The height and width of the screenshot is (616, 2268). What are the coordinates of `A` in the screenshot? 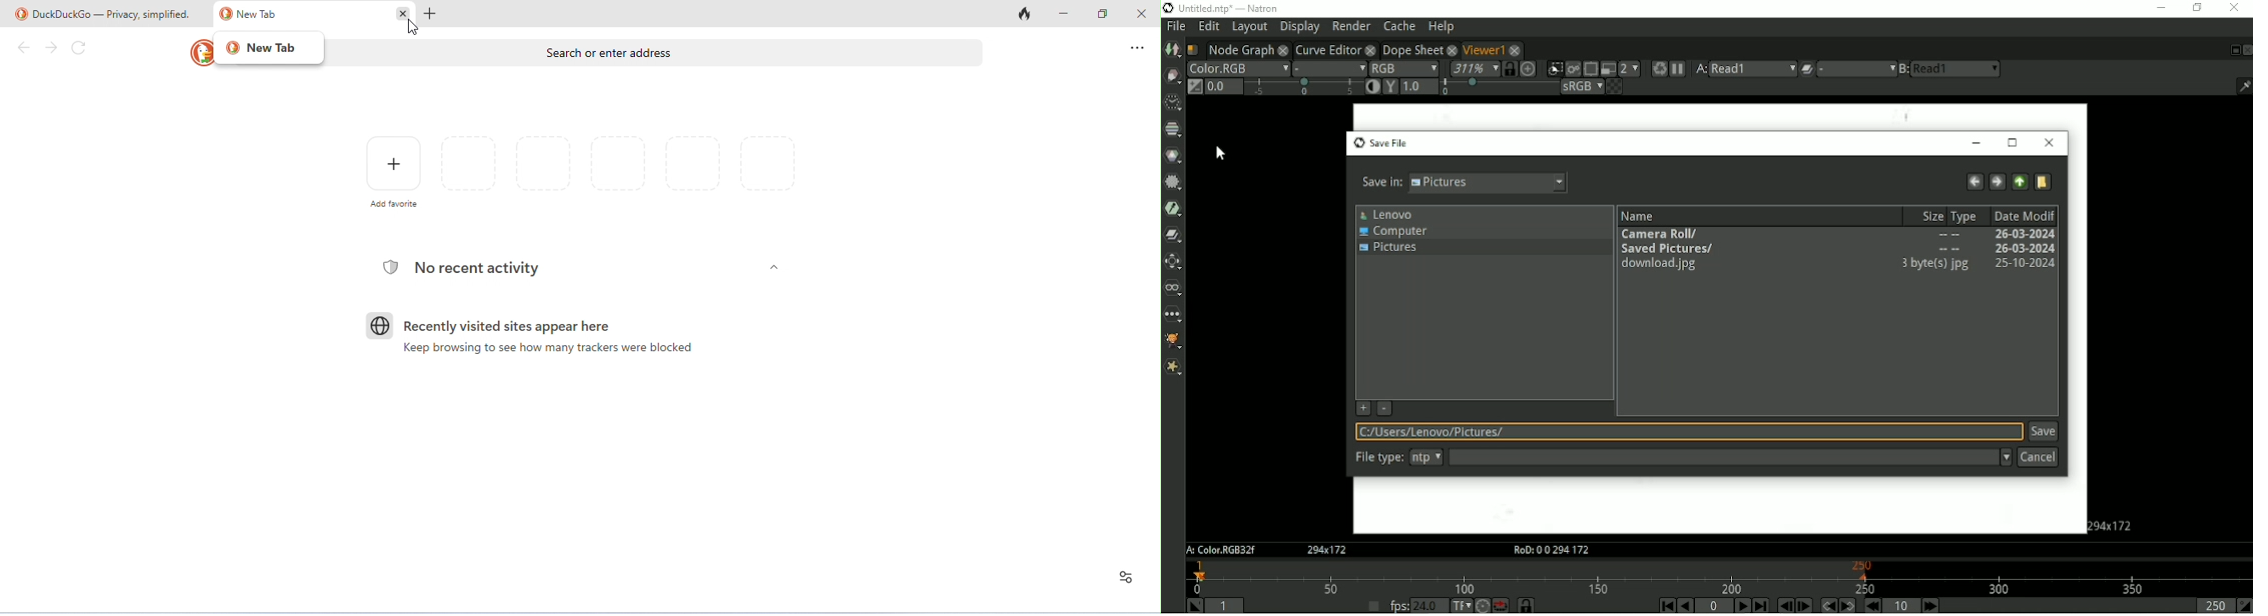 It's located at (1220, 550).